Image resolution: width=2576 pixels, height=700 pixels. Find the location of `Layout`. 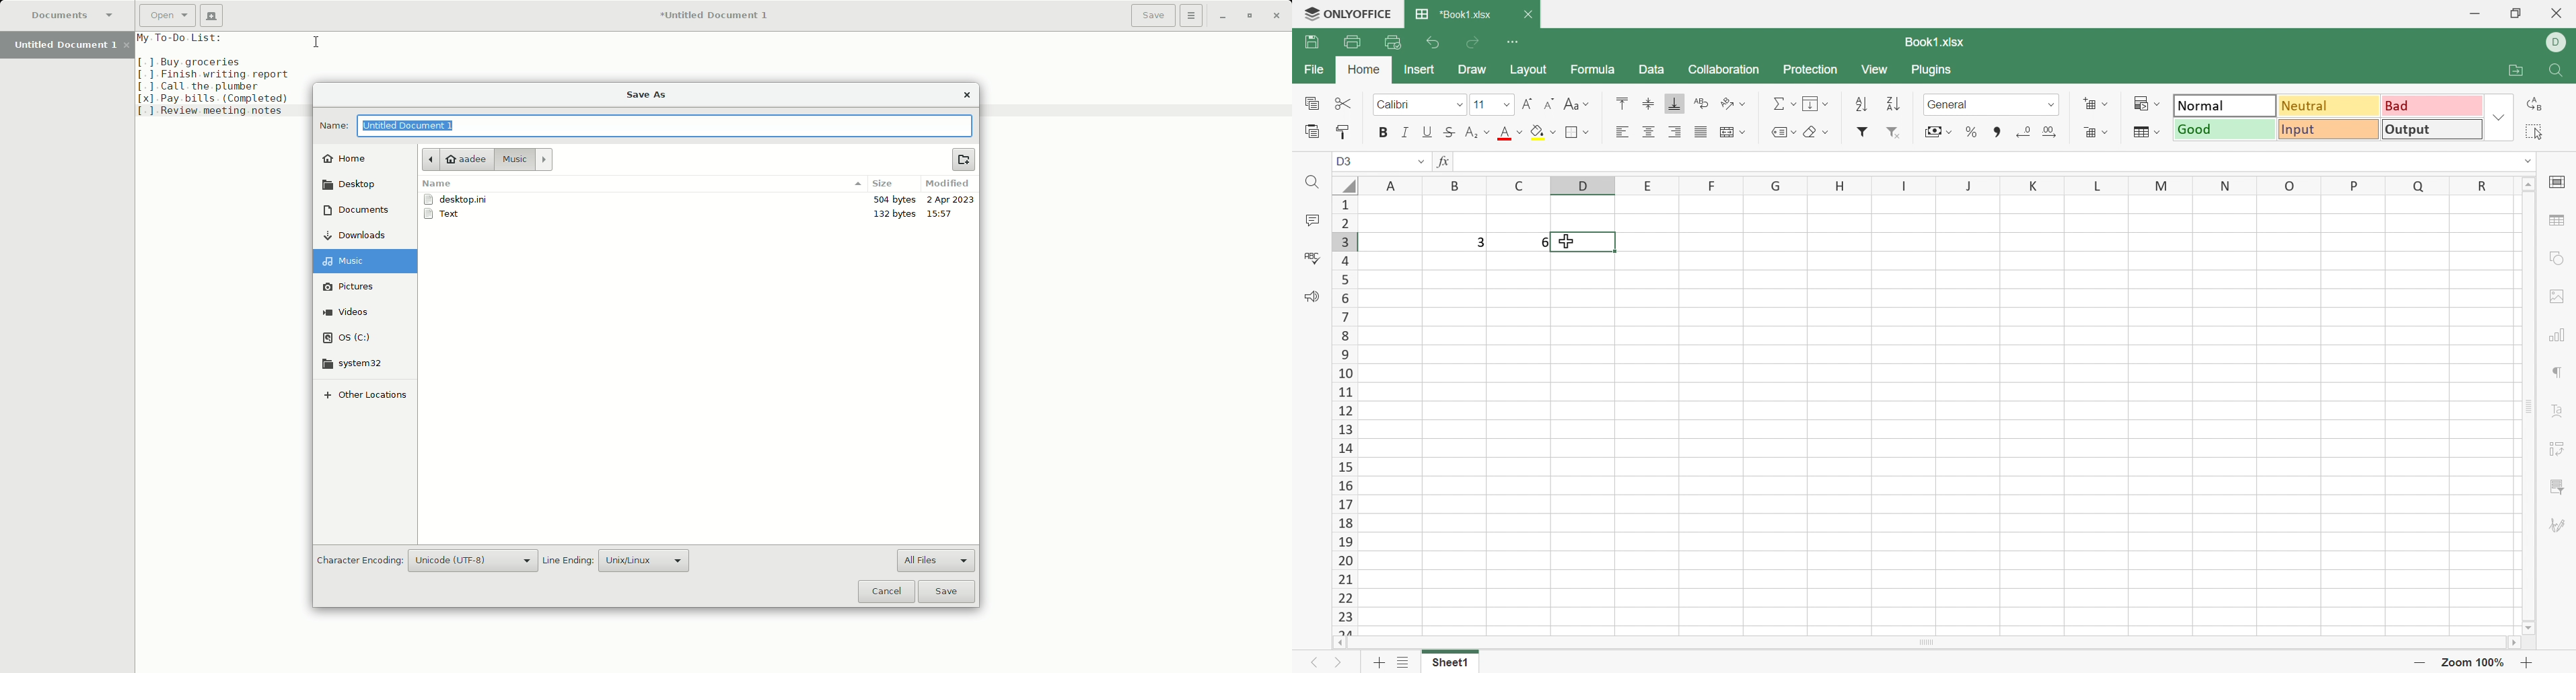

Layout is located at coordinates (1529, 69).